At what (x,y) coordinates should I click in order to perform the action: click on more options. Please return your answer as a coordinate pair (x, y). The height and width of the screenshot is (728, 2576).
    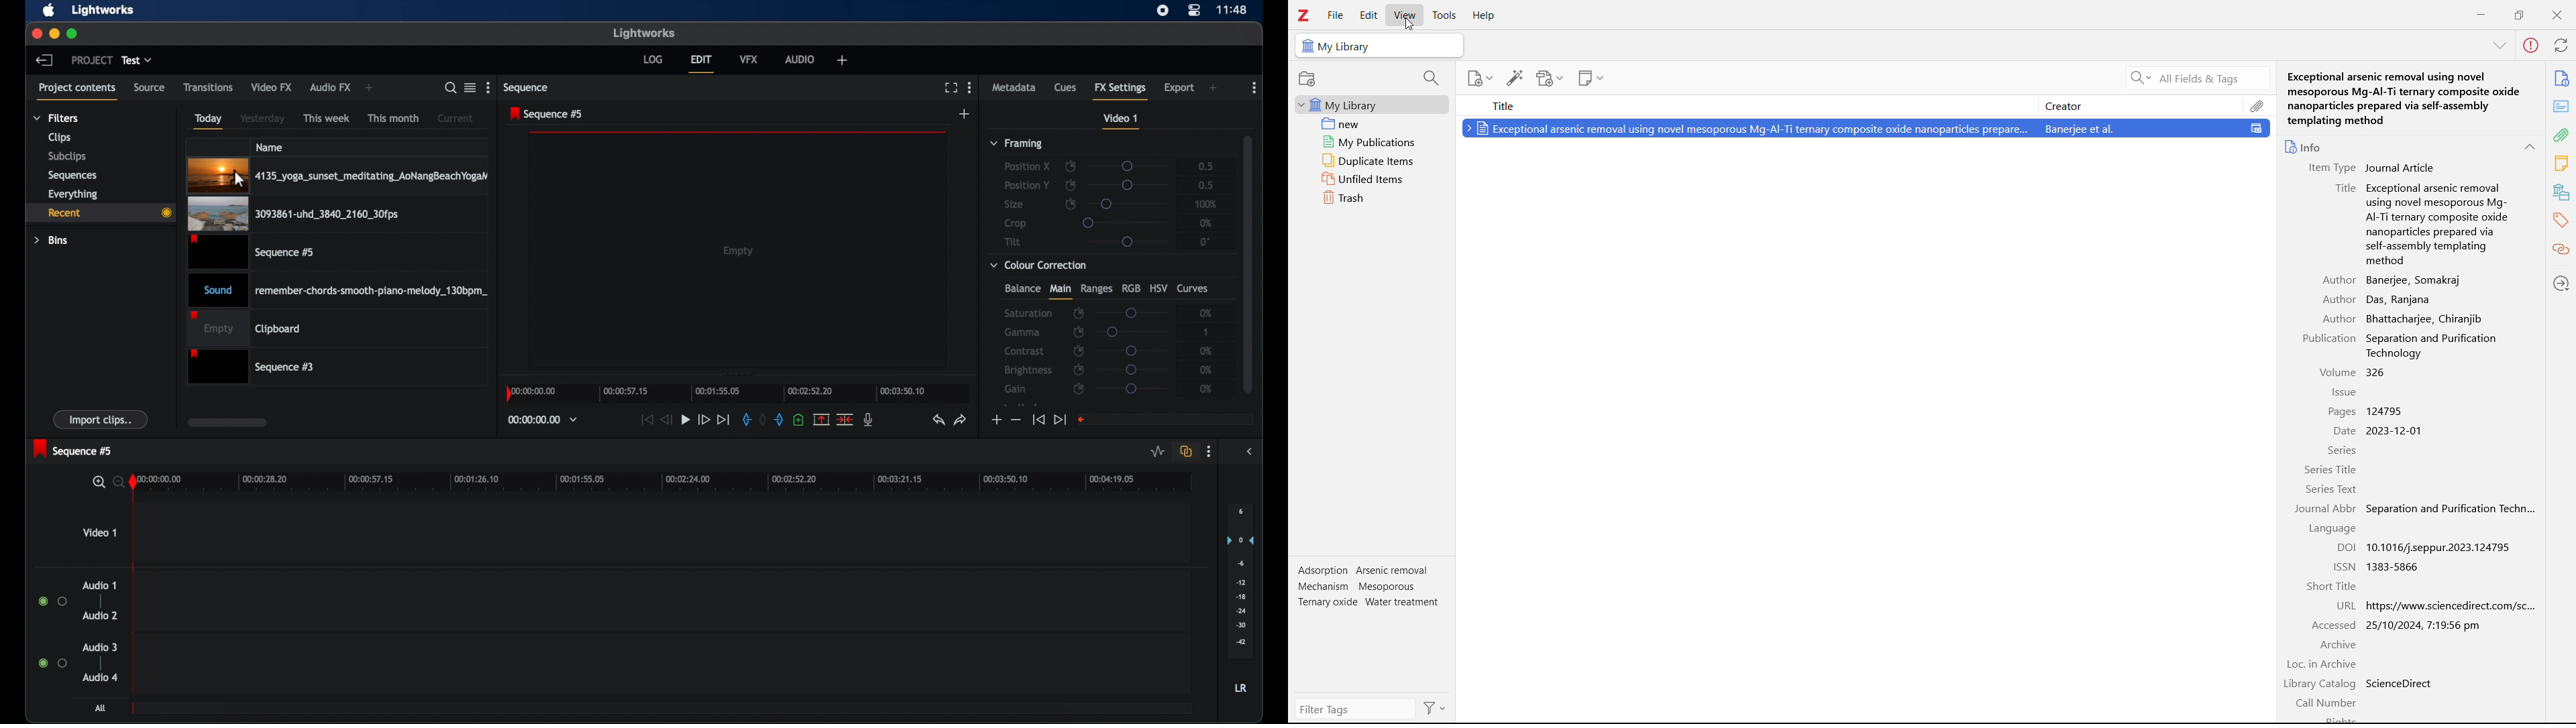
    Looking at the image, I should click on (1254, 88).